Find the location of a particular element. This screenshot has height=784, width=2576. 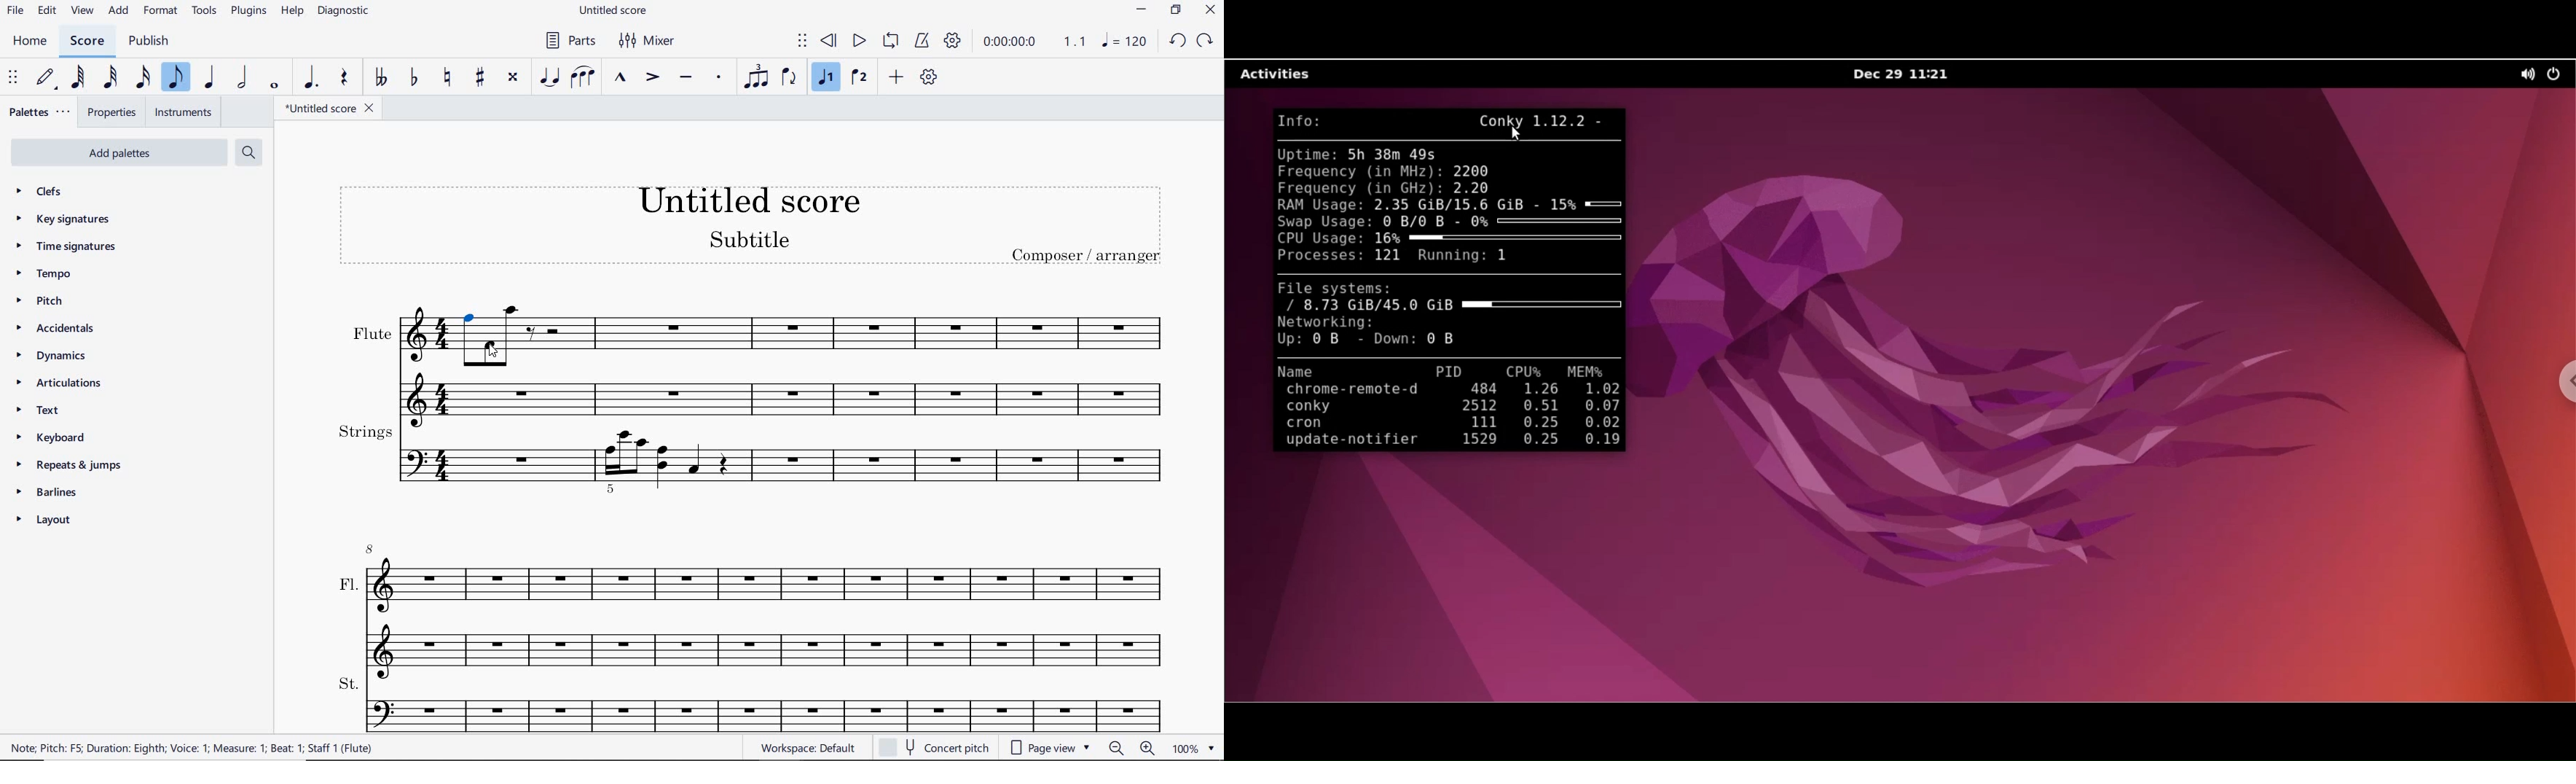

add palettes is located at coordinates (125, 152).